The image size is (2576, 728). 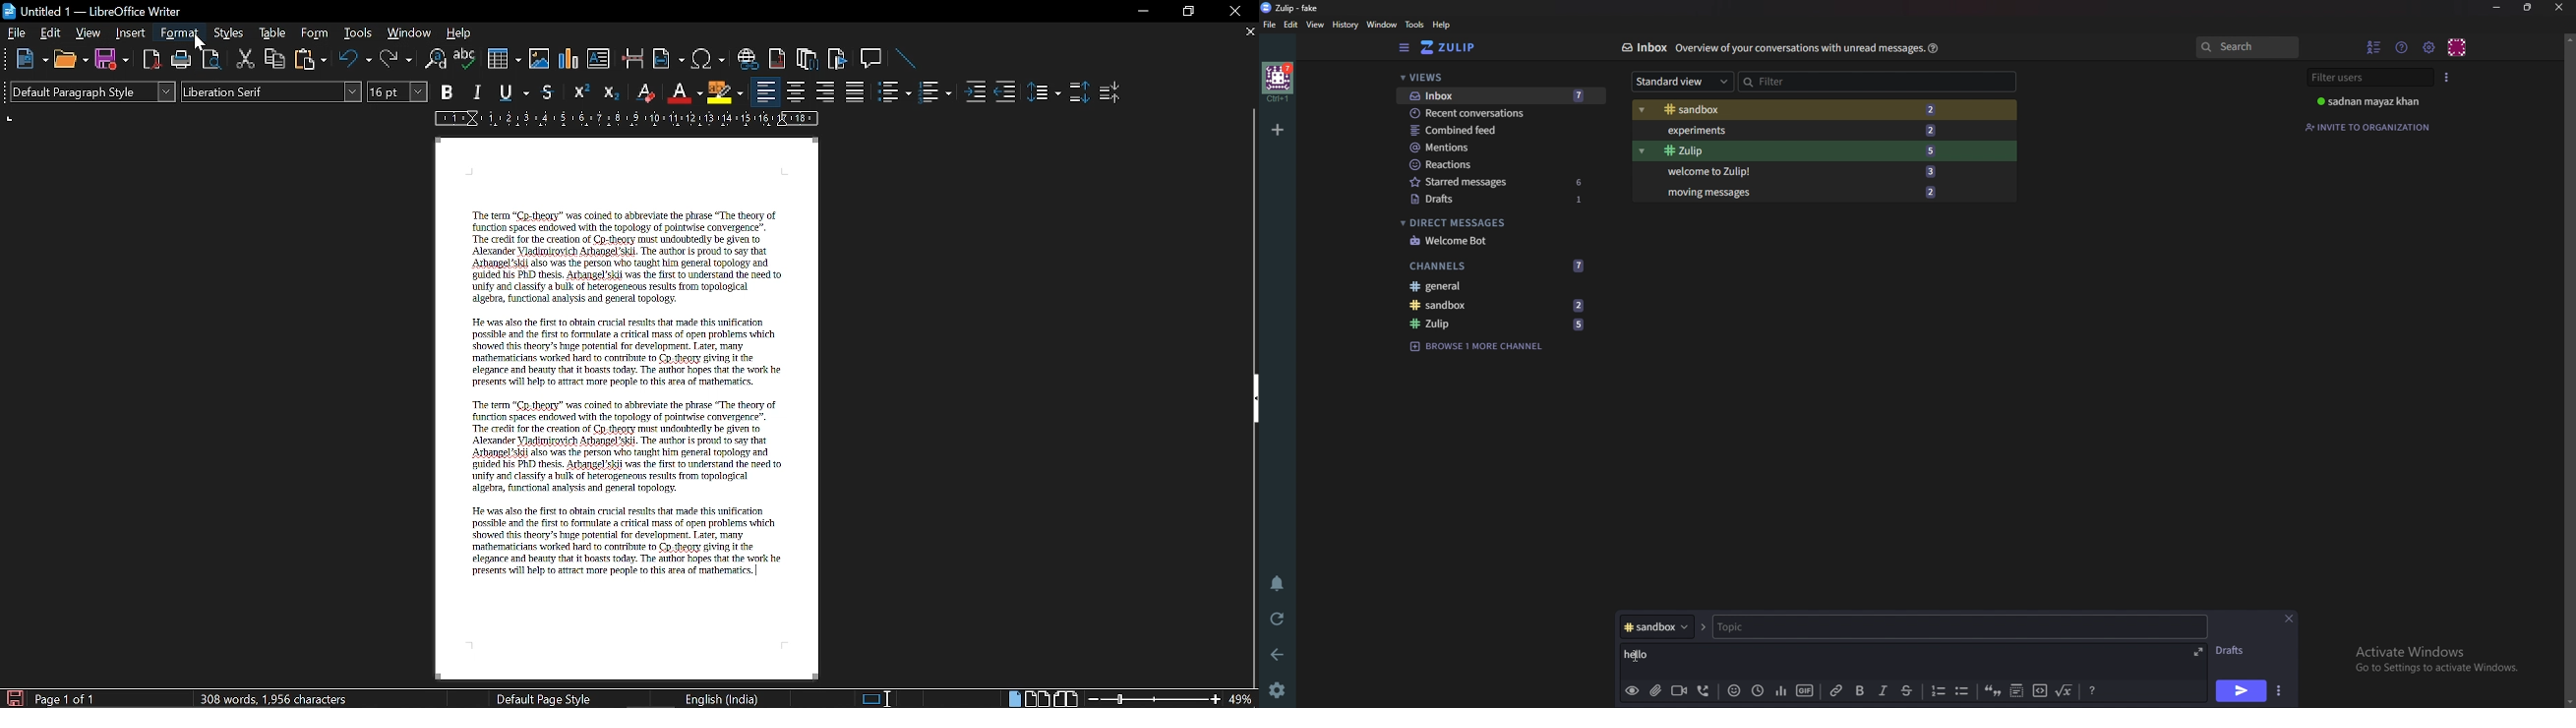 What do you see at coordinates (1250, 400) in the screenshot?
I see `Sidebar` at bounding box center [1250, 400].